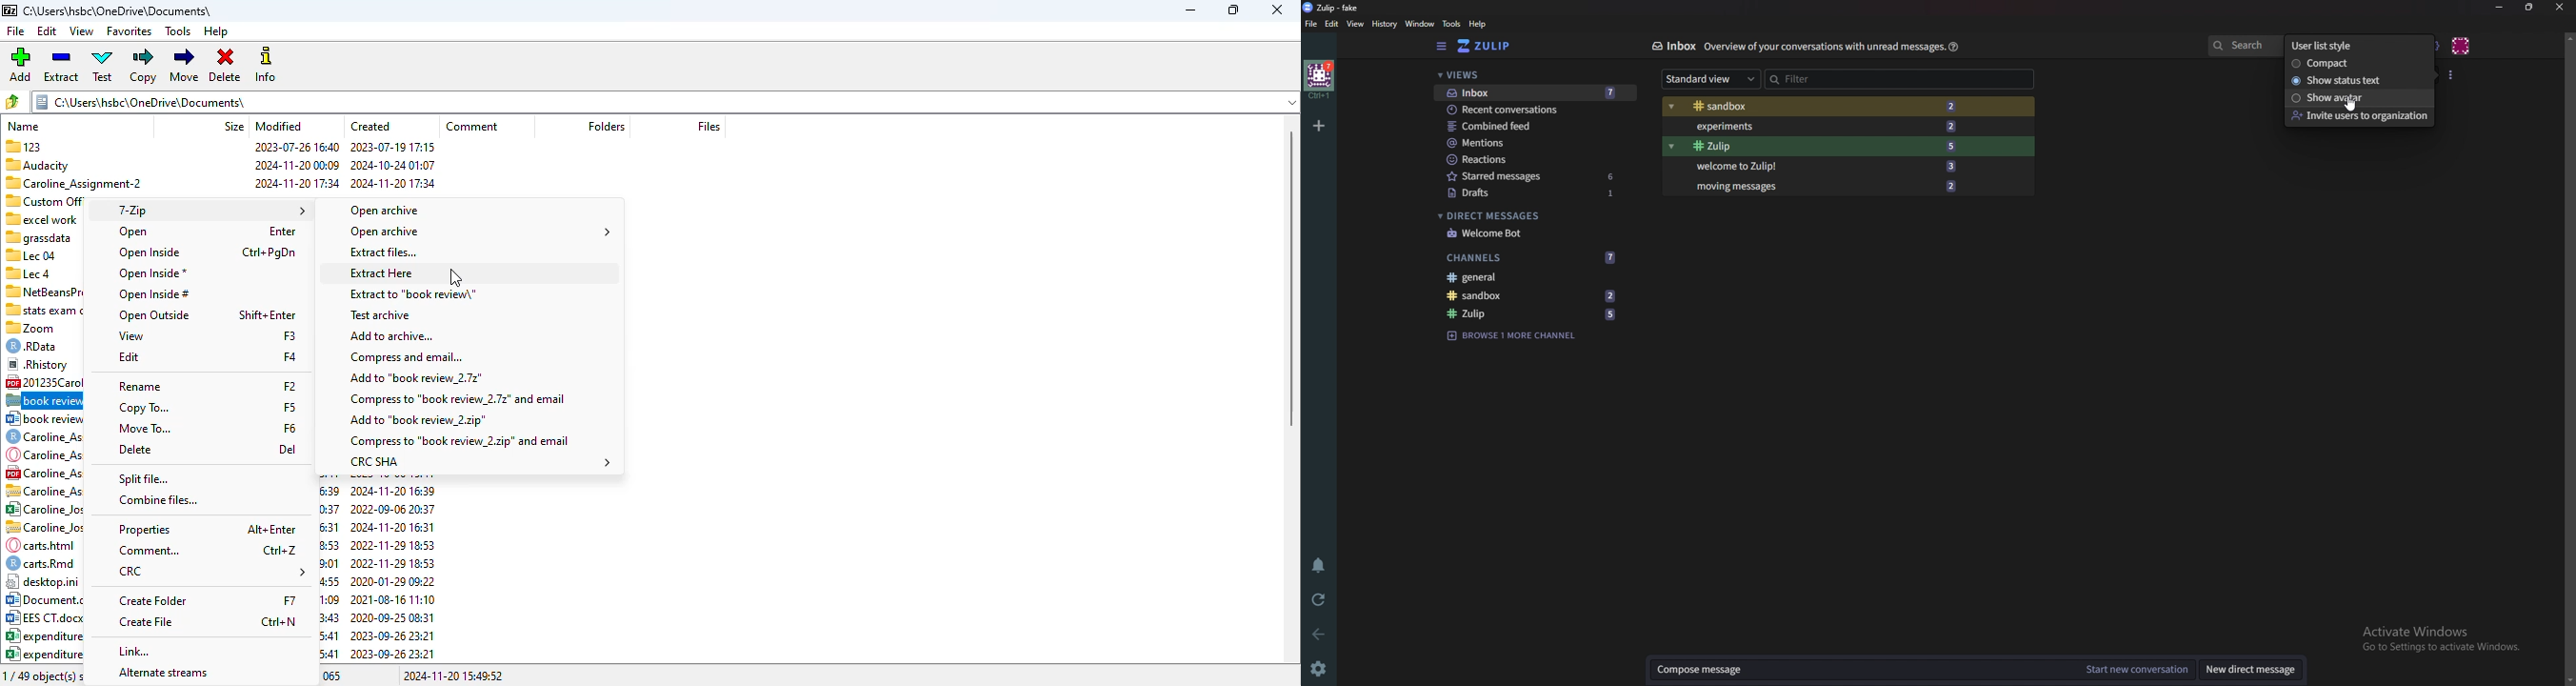 This screenshot has width=2576, height=700. Describe the element at coordinates (1384, 25) in the screenshot. I see `History` at that location.